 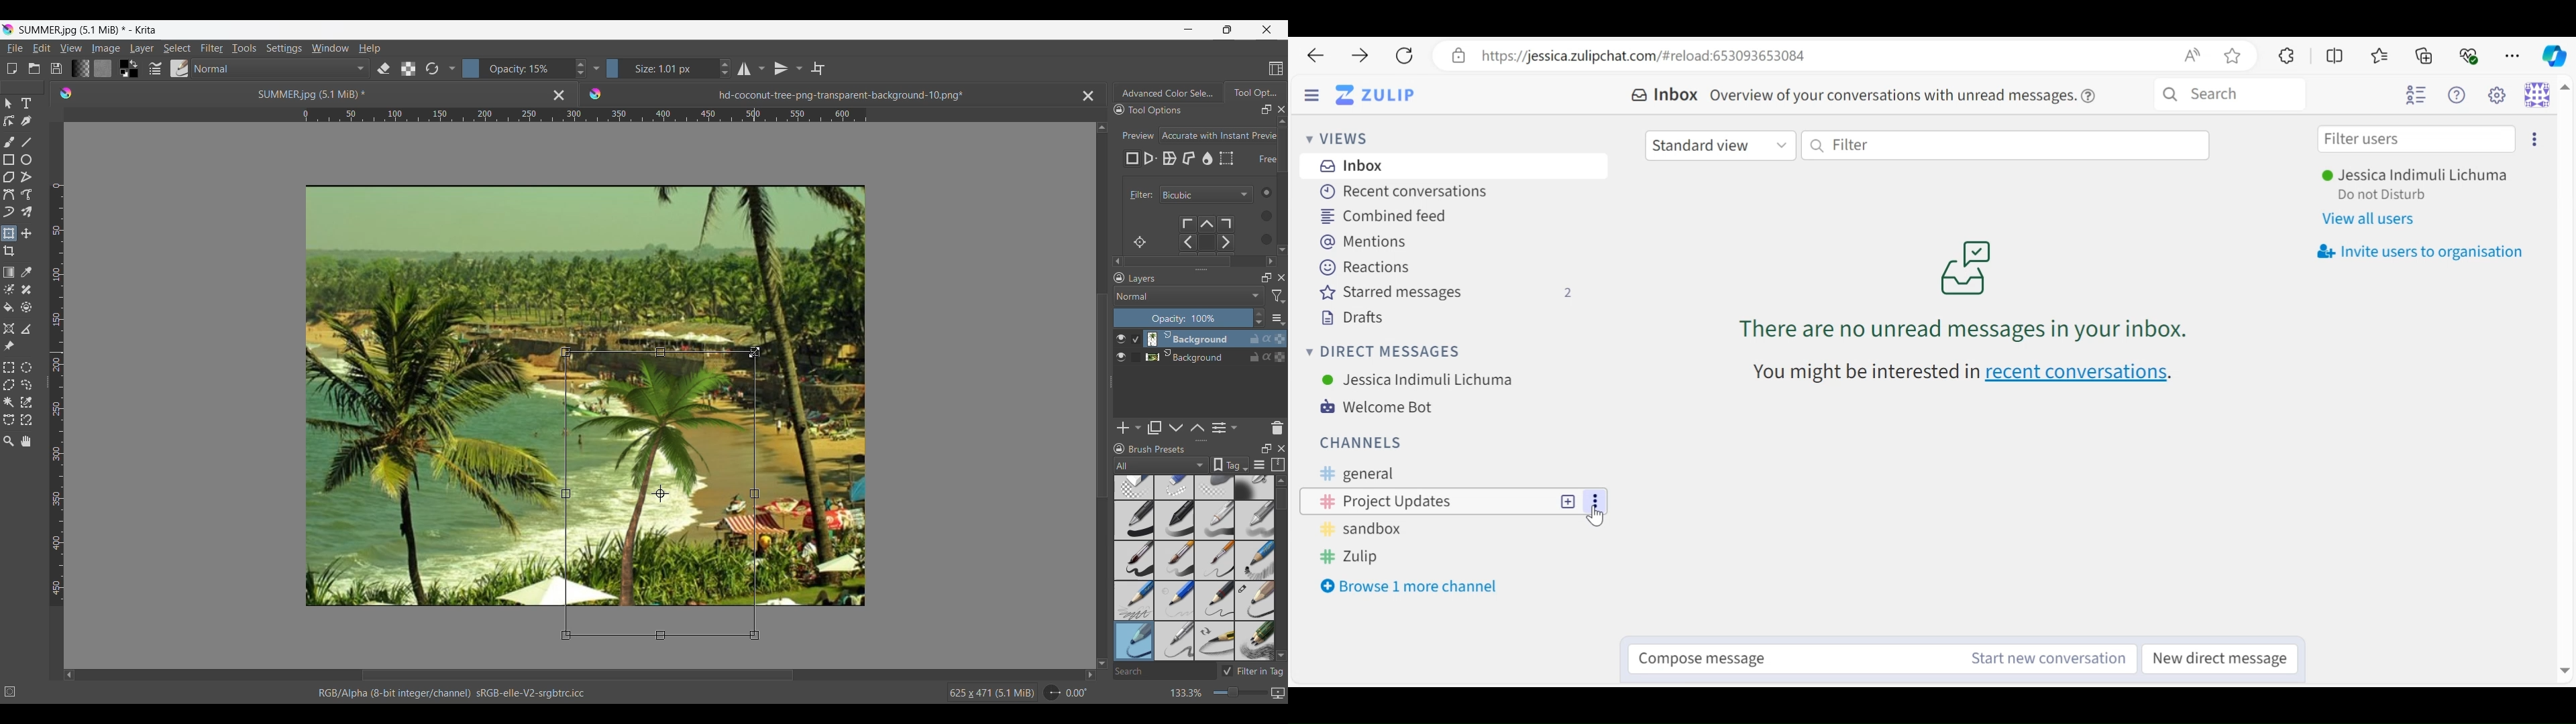 What do you see at coordinates (1188, 29) in the screenshot?
I see `Minimize` at bounding box center [1188, 29].